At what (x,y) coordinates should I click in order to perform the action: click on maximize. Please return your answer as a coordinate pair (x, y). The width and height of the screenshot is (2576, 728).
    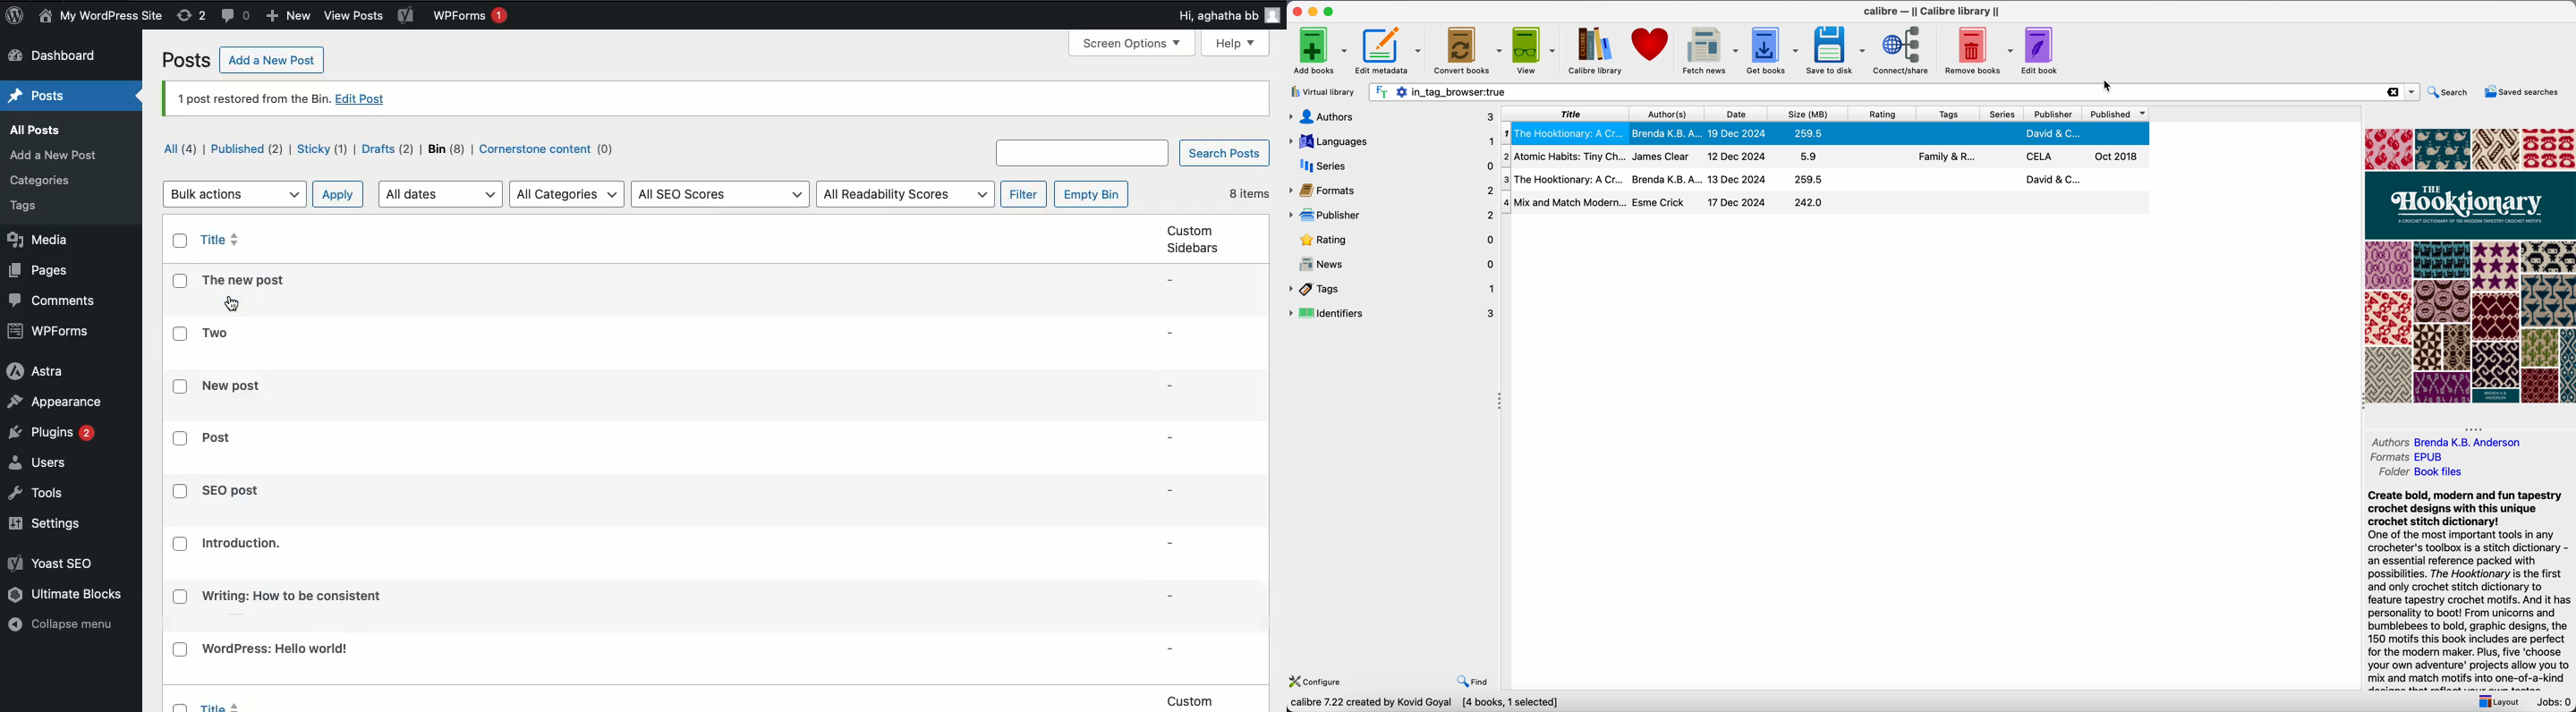
    Looking at the image, I should click on (1331, 11).